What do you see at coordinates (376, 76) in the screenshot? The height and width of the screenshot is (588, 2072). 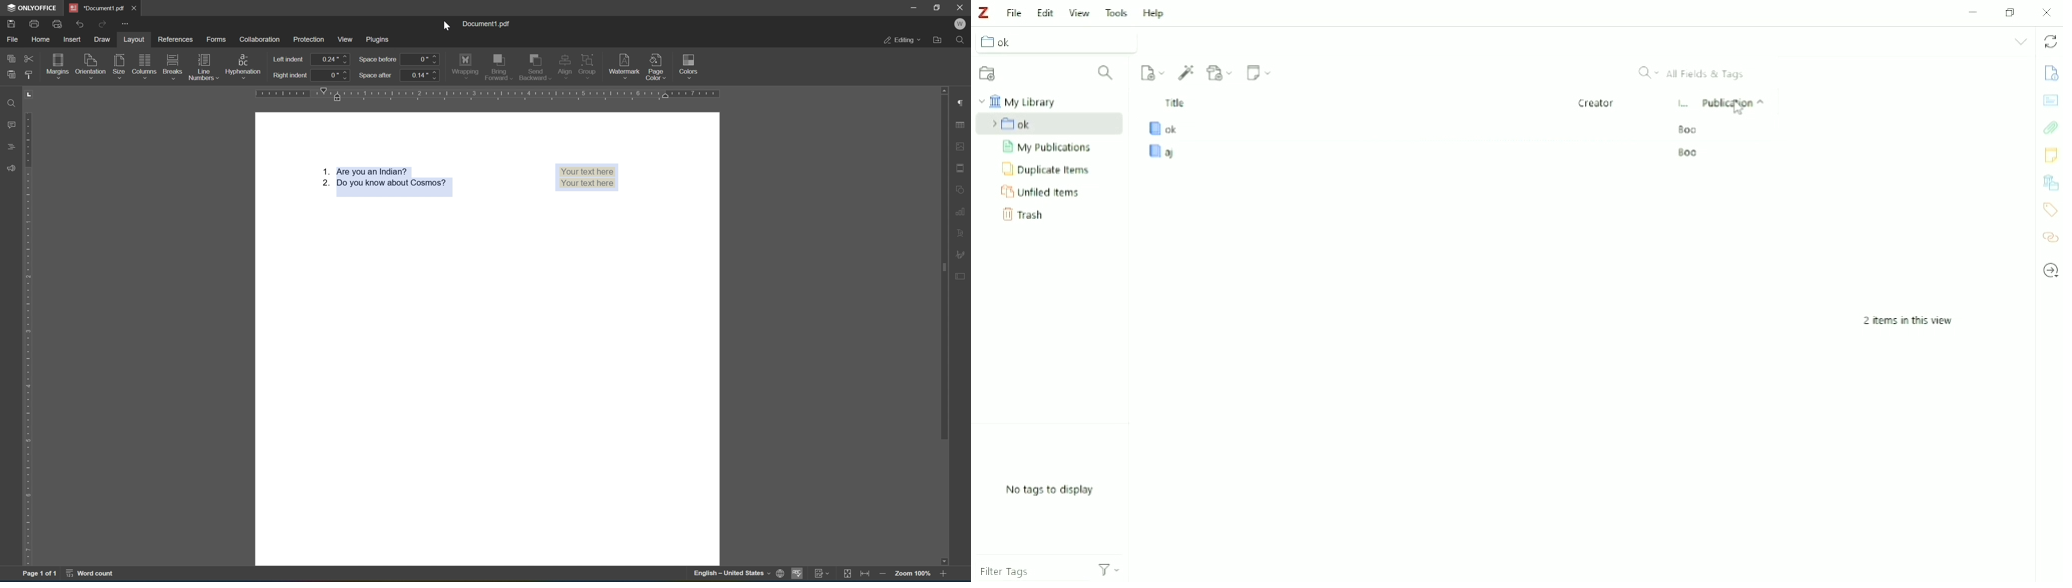 I see `space after` at bounding box center [376, 76].